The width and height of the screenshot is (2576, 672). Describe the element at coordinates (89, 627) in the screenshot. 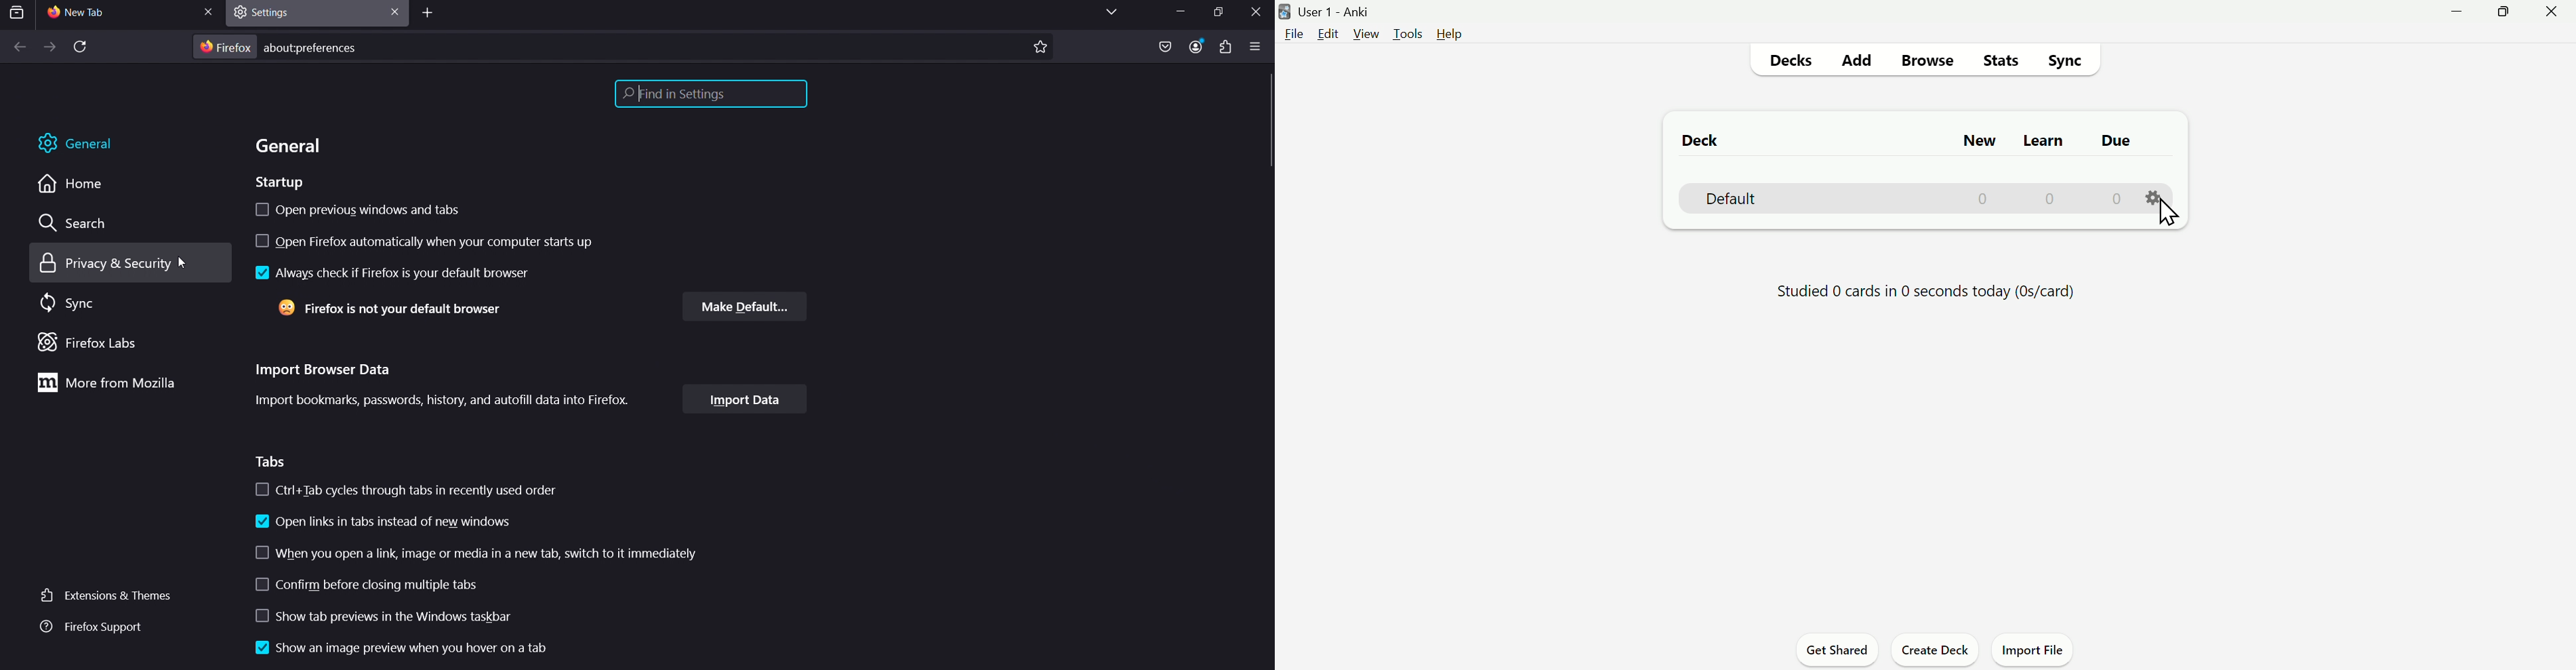

I see `firefox support` at that location.